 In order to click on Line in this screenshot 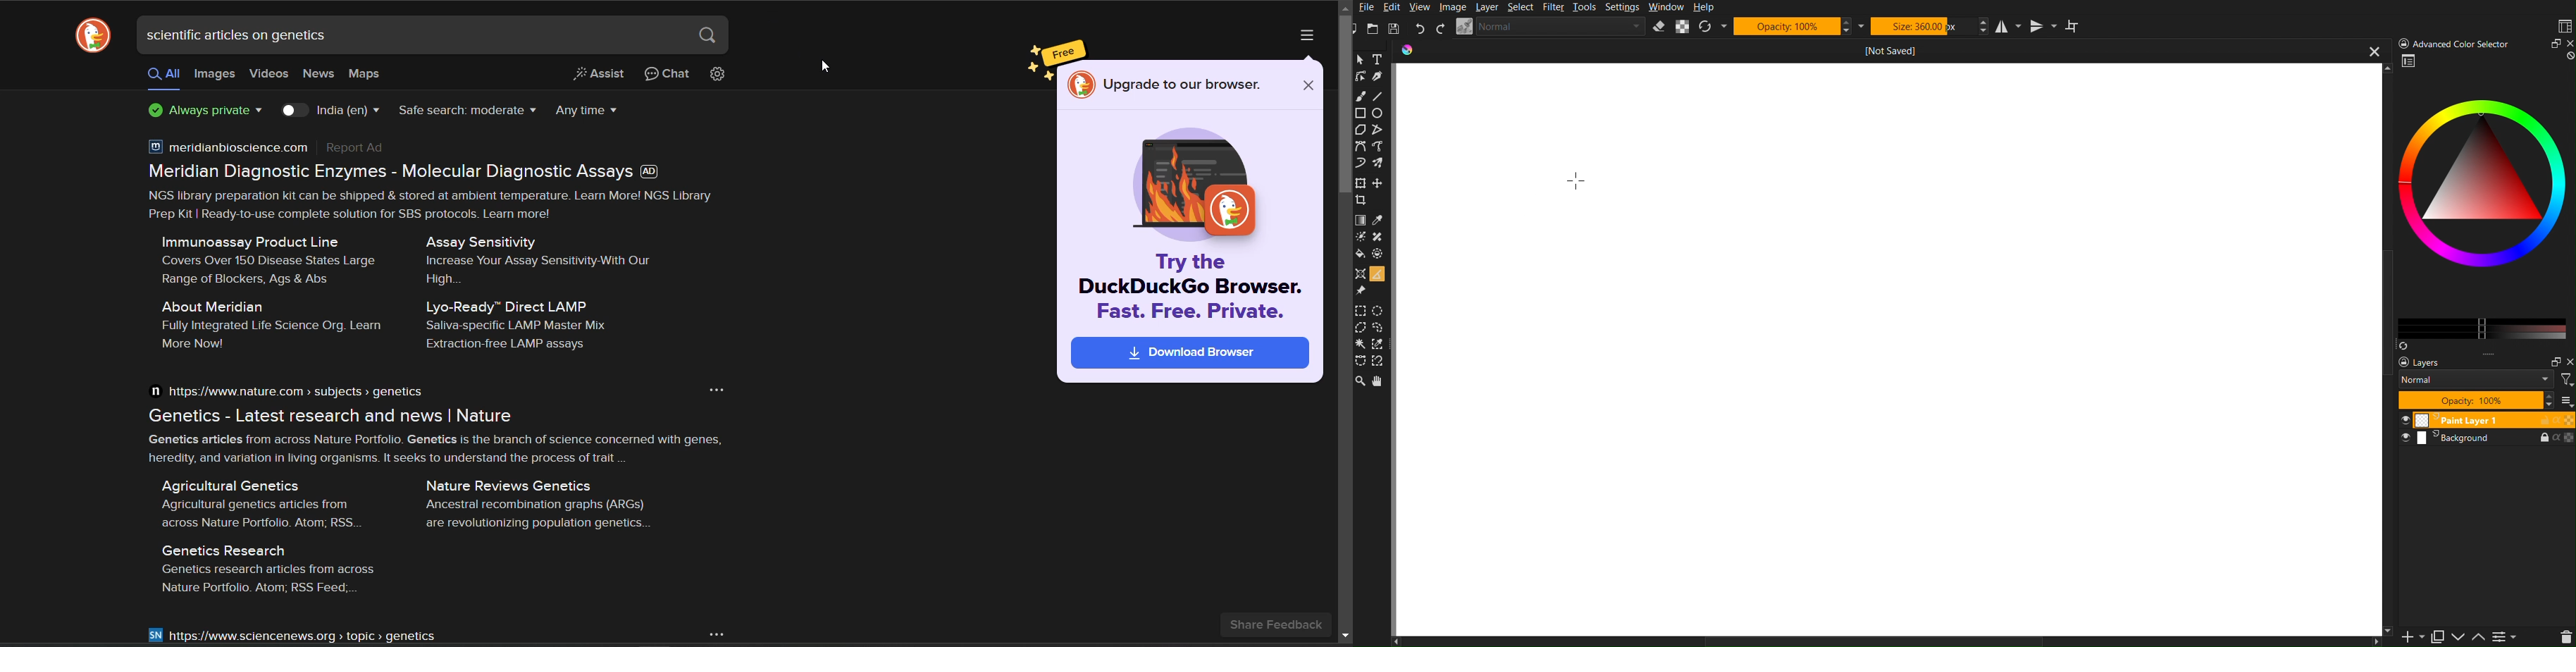, I will do `click(1379, 94)`.